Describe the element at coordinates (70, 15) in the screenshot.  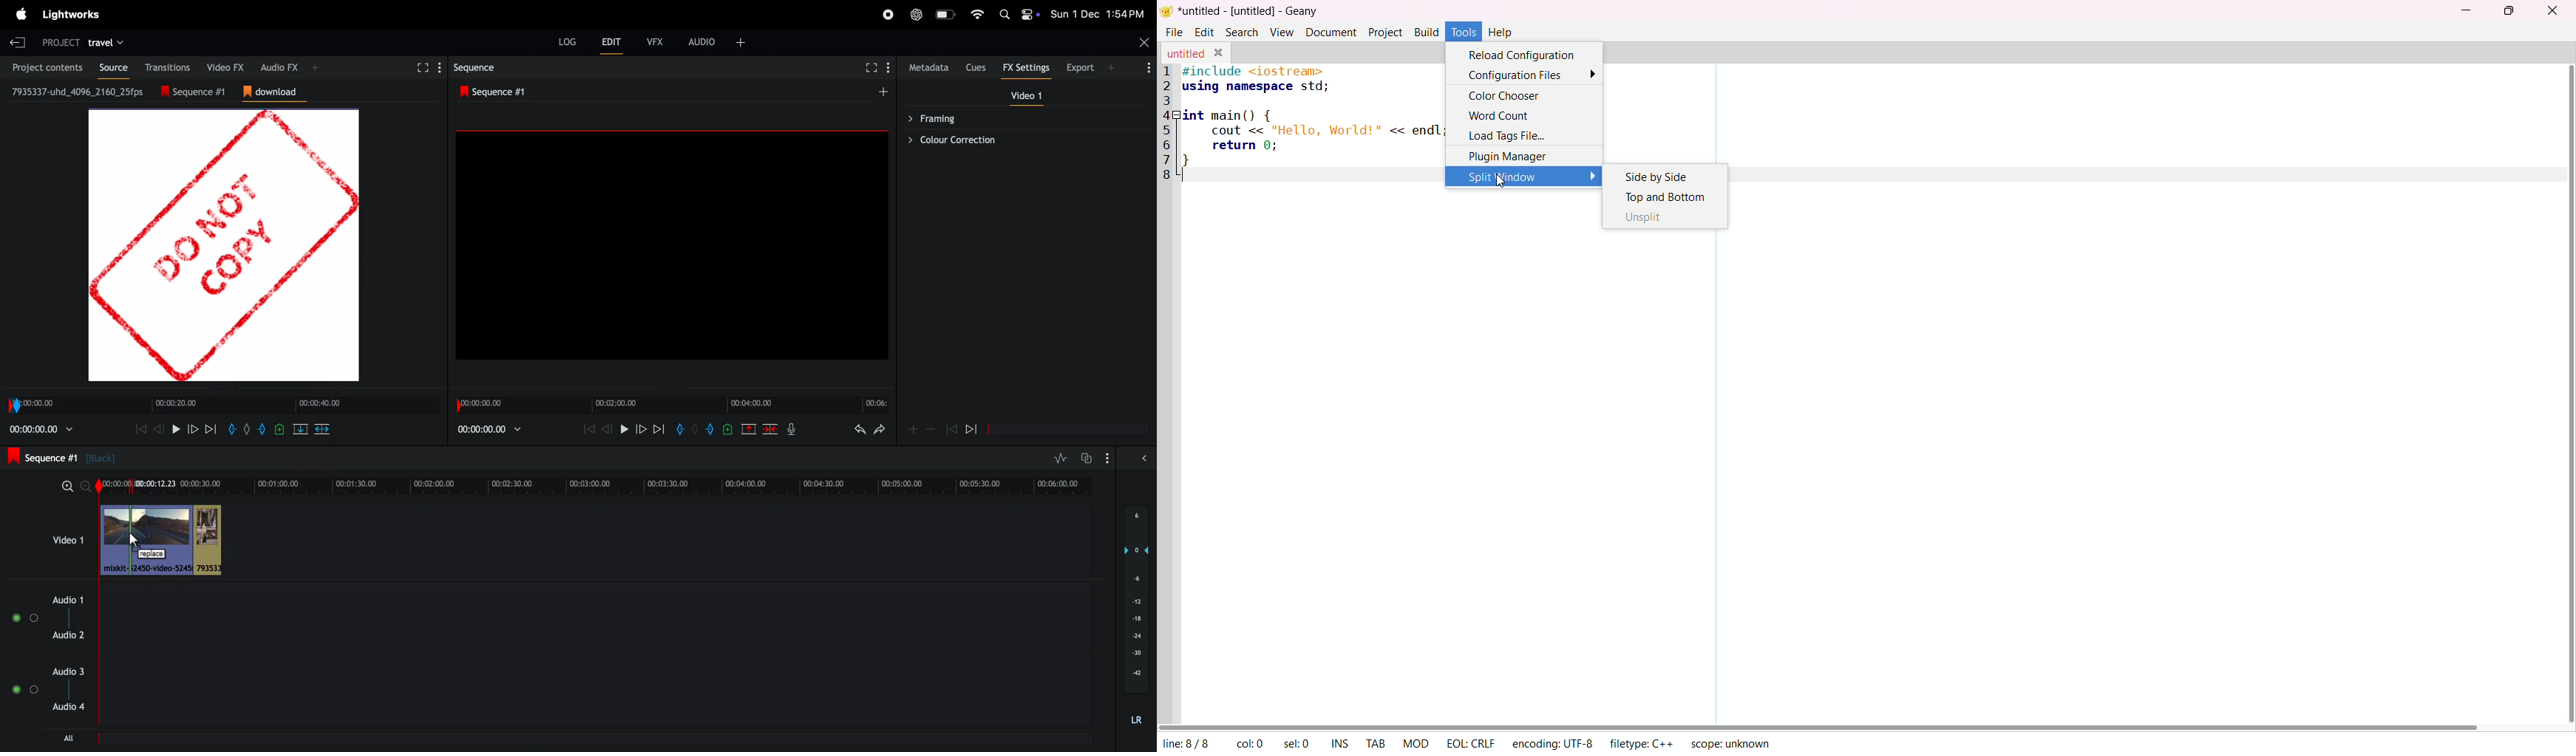
I see `lightworks` at that location.